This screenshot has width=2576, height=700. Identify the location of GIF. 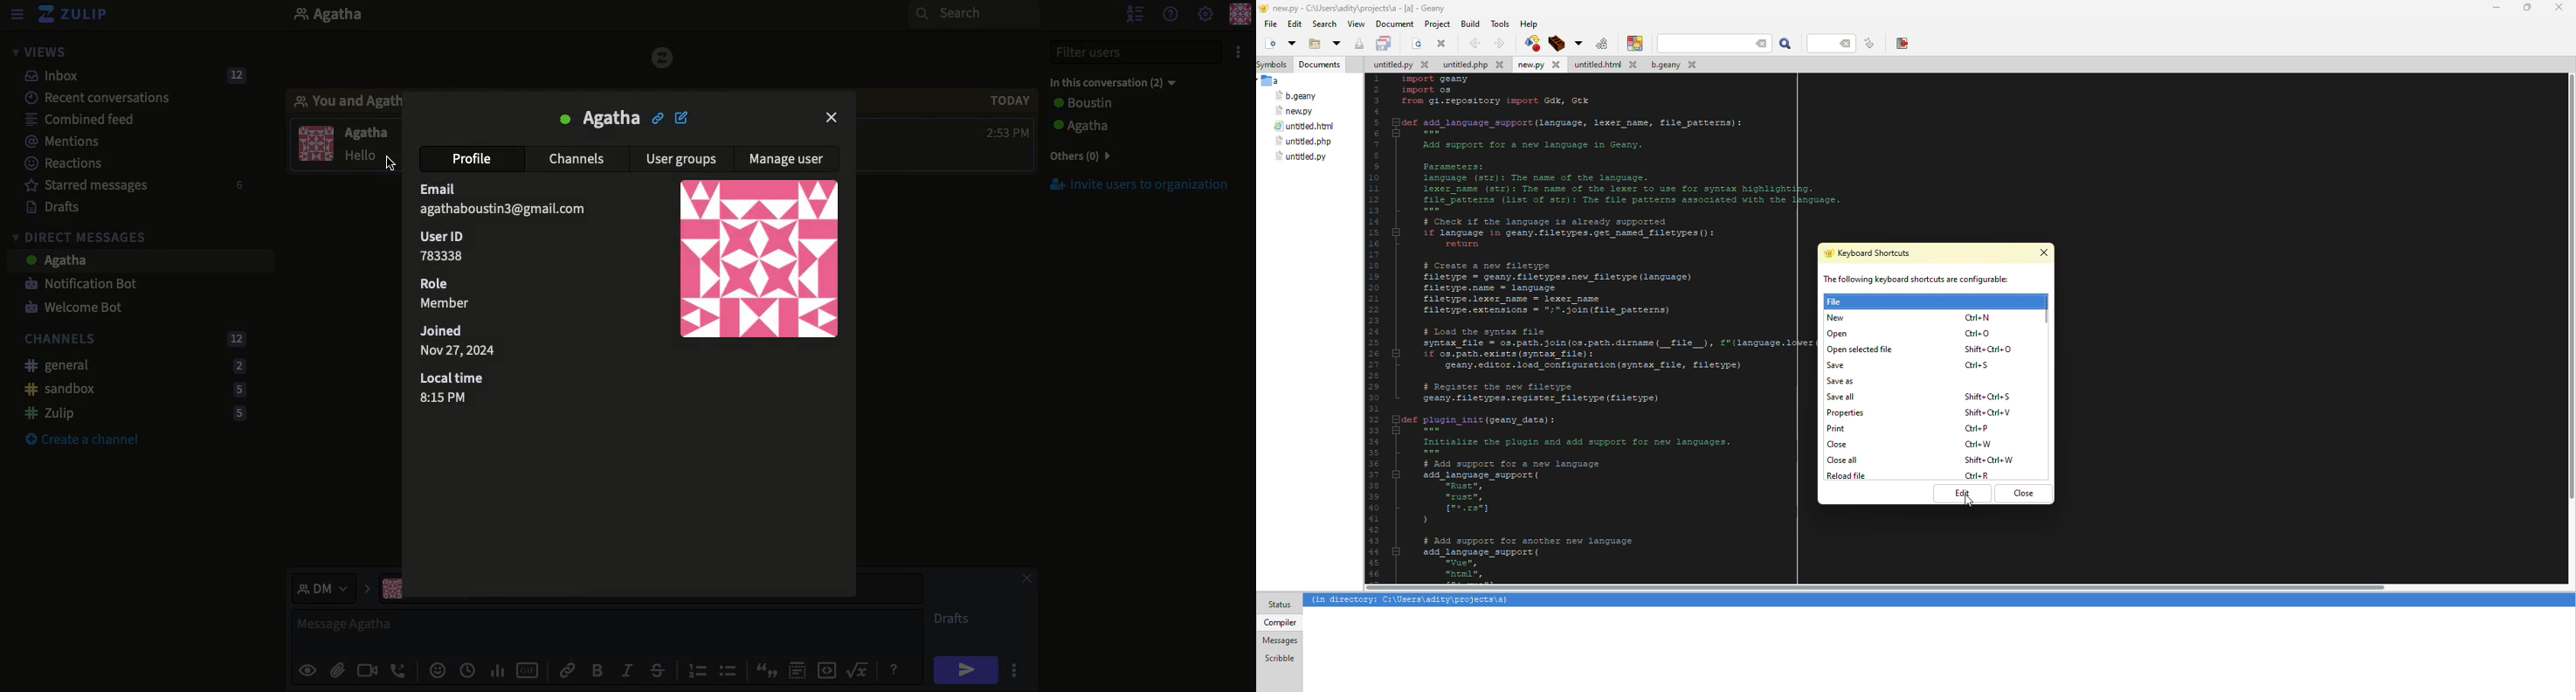
(530, 670).